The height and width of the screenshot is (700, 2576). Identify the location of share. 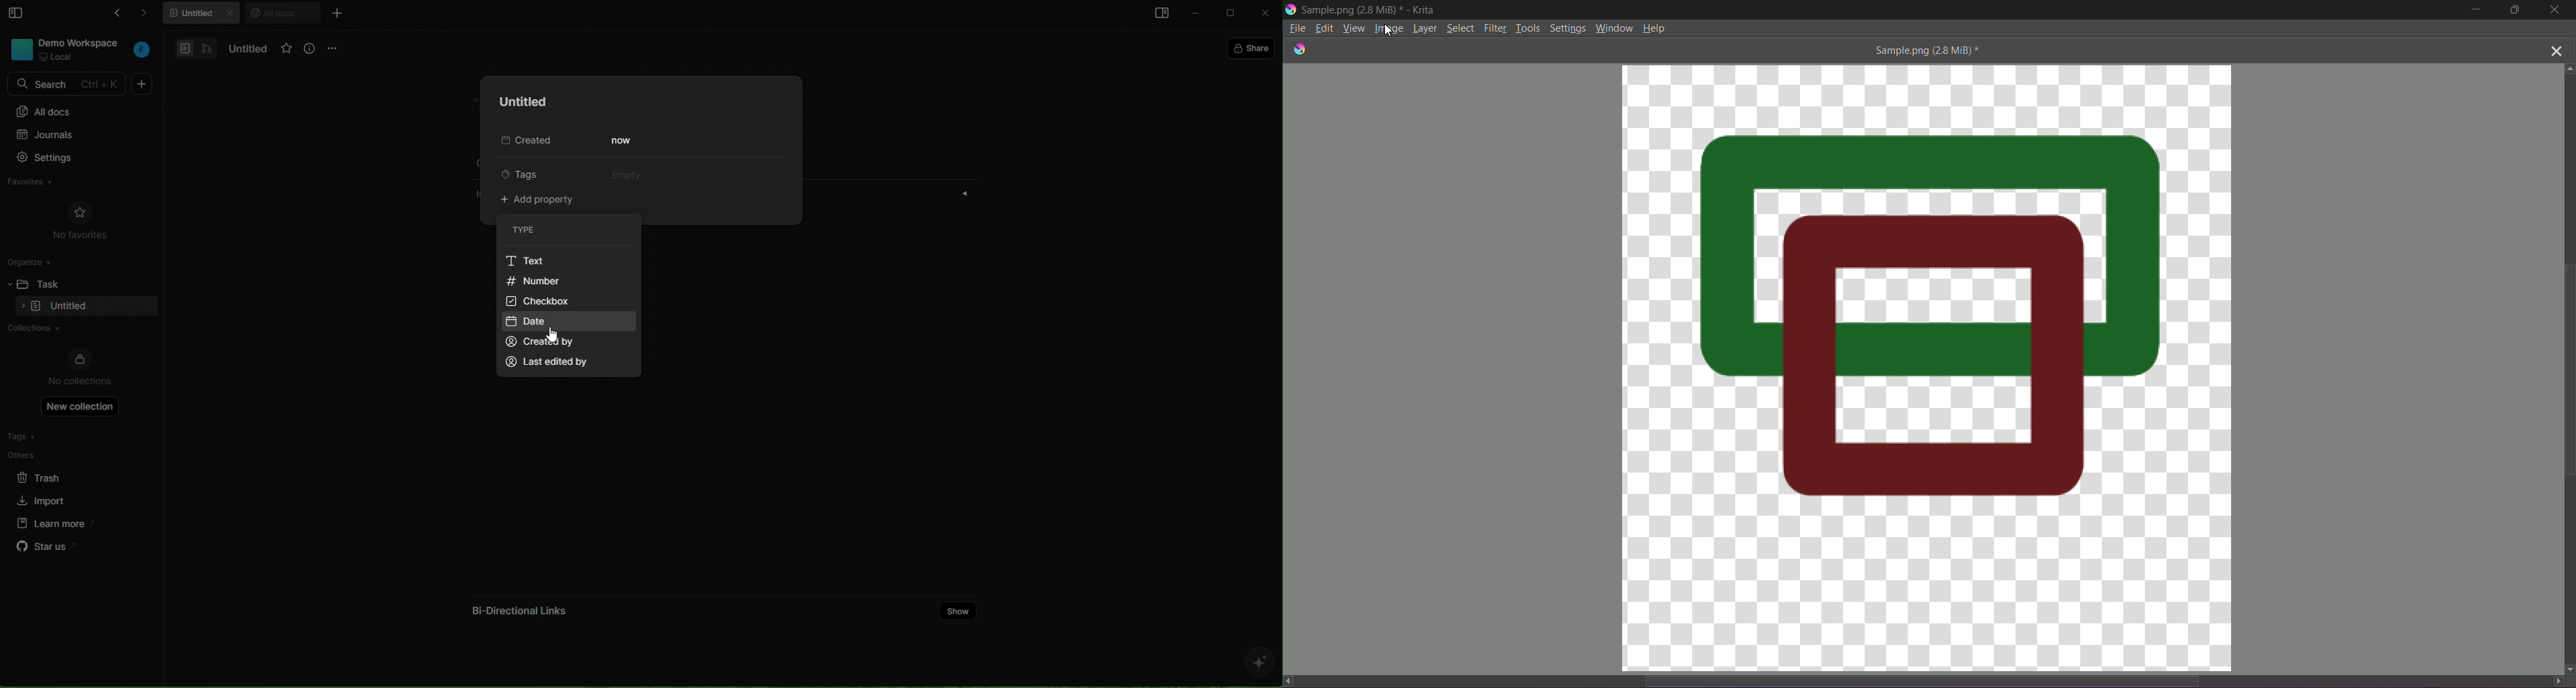
(1254, 47).